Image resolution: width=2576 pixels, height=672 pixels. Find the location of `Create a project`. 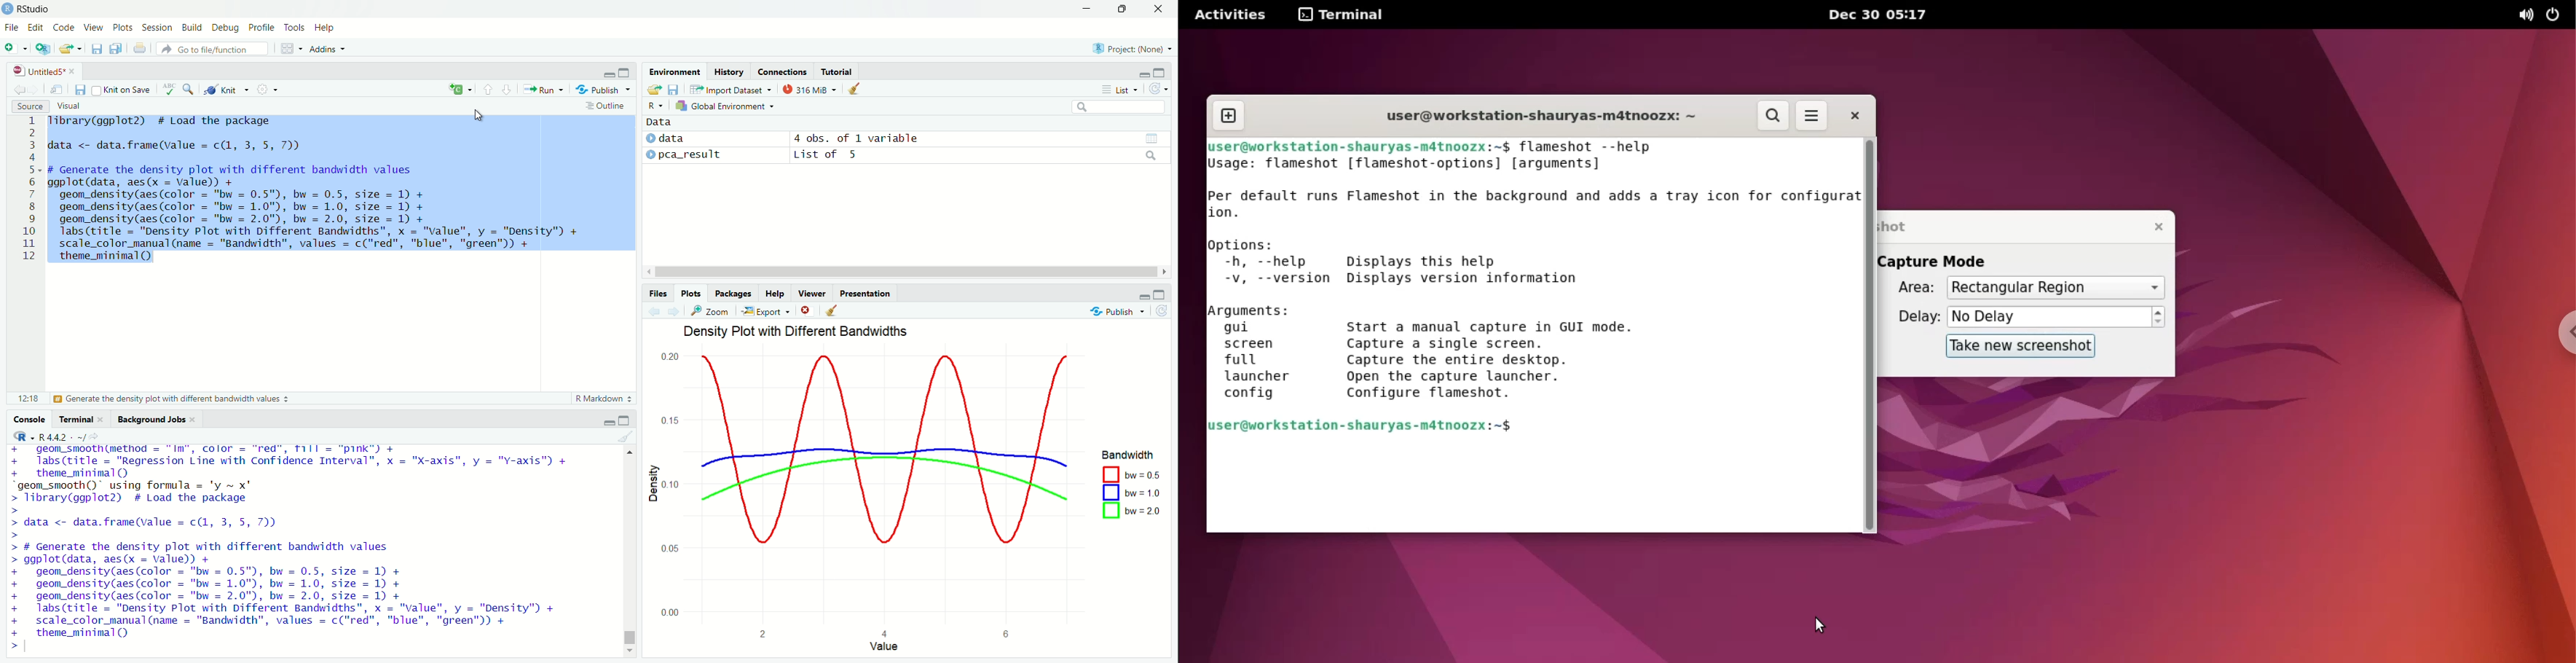

Create a project is located at coordinates (44, 48).